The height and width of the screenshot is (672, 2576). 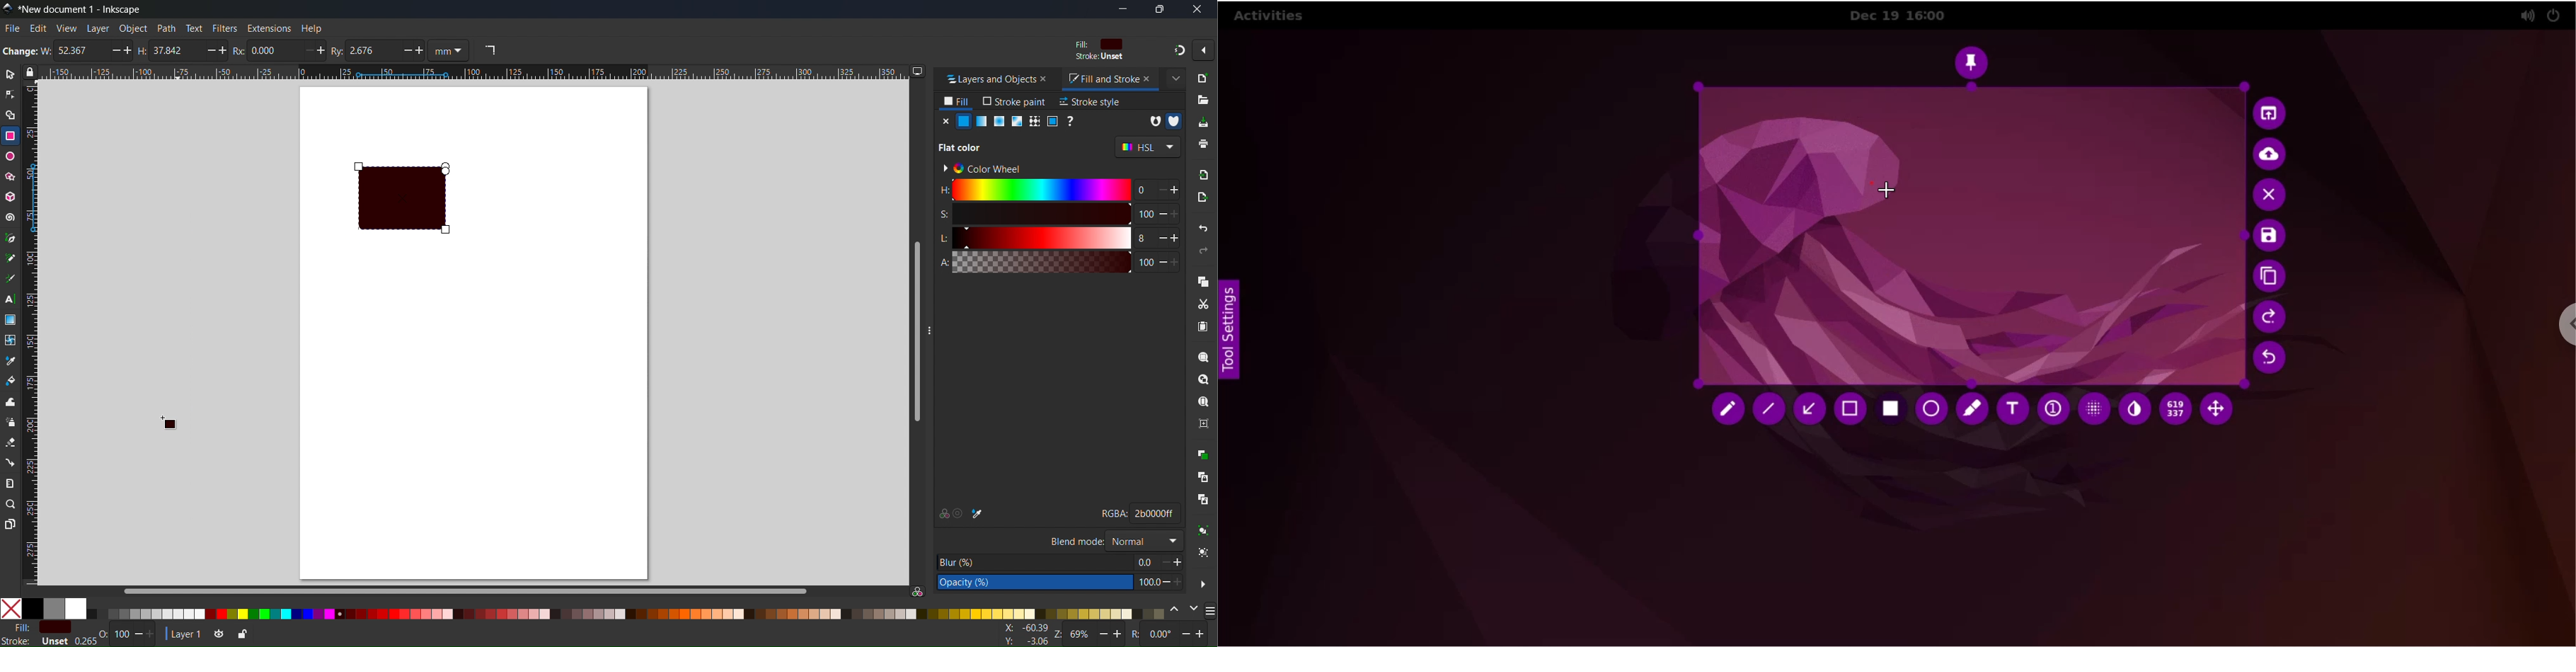 What do you see at coordinates (1024, 641) in the screenshot?
I see `Y: -3.06` at bounding box center [1024, 641].